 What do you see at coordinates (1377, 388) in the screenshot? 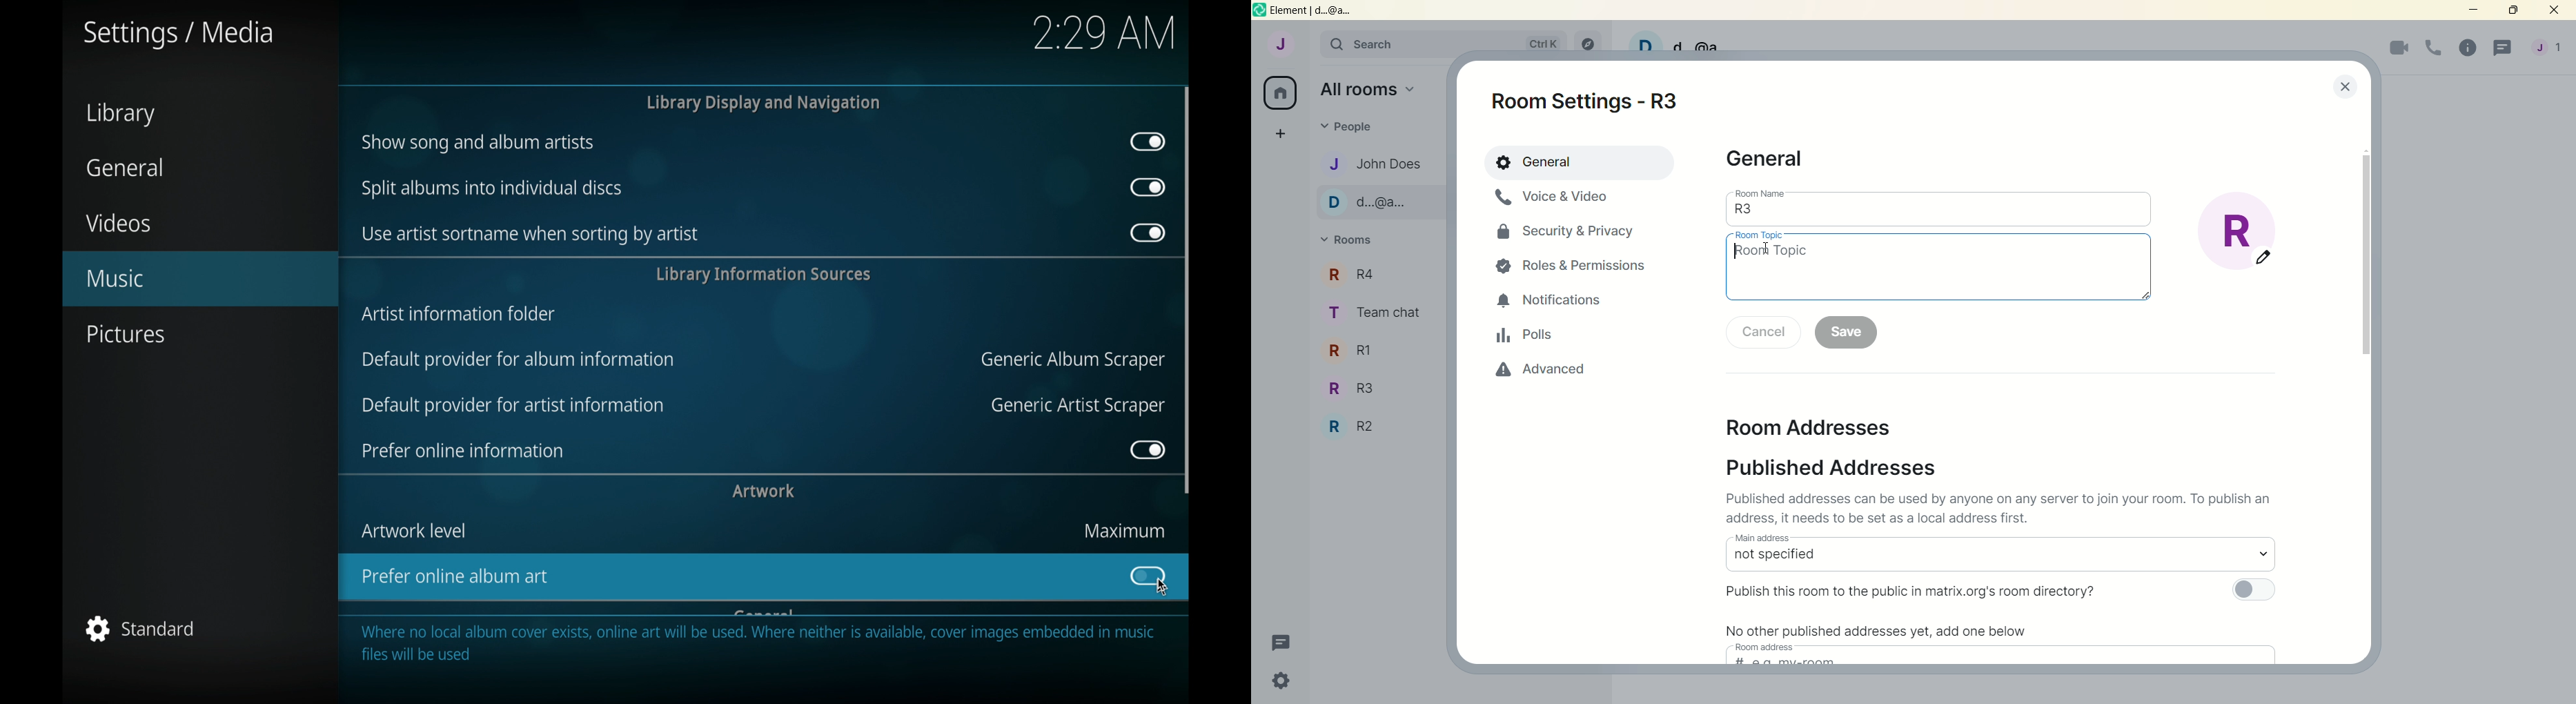
I see `R3` at bounding box center [1377, 388].